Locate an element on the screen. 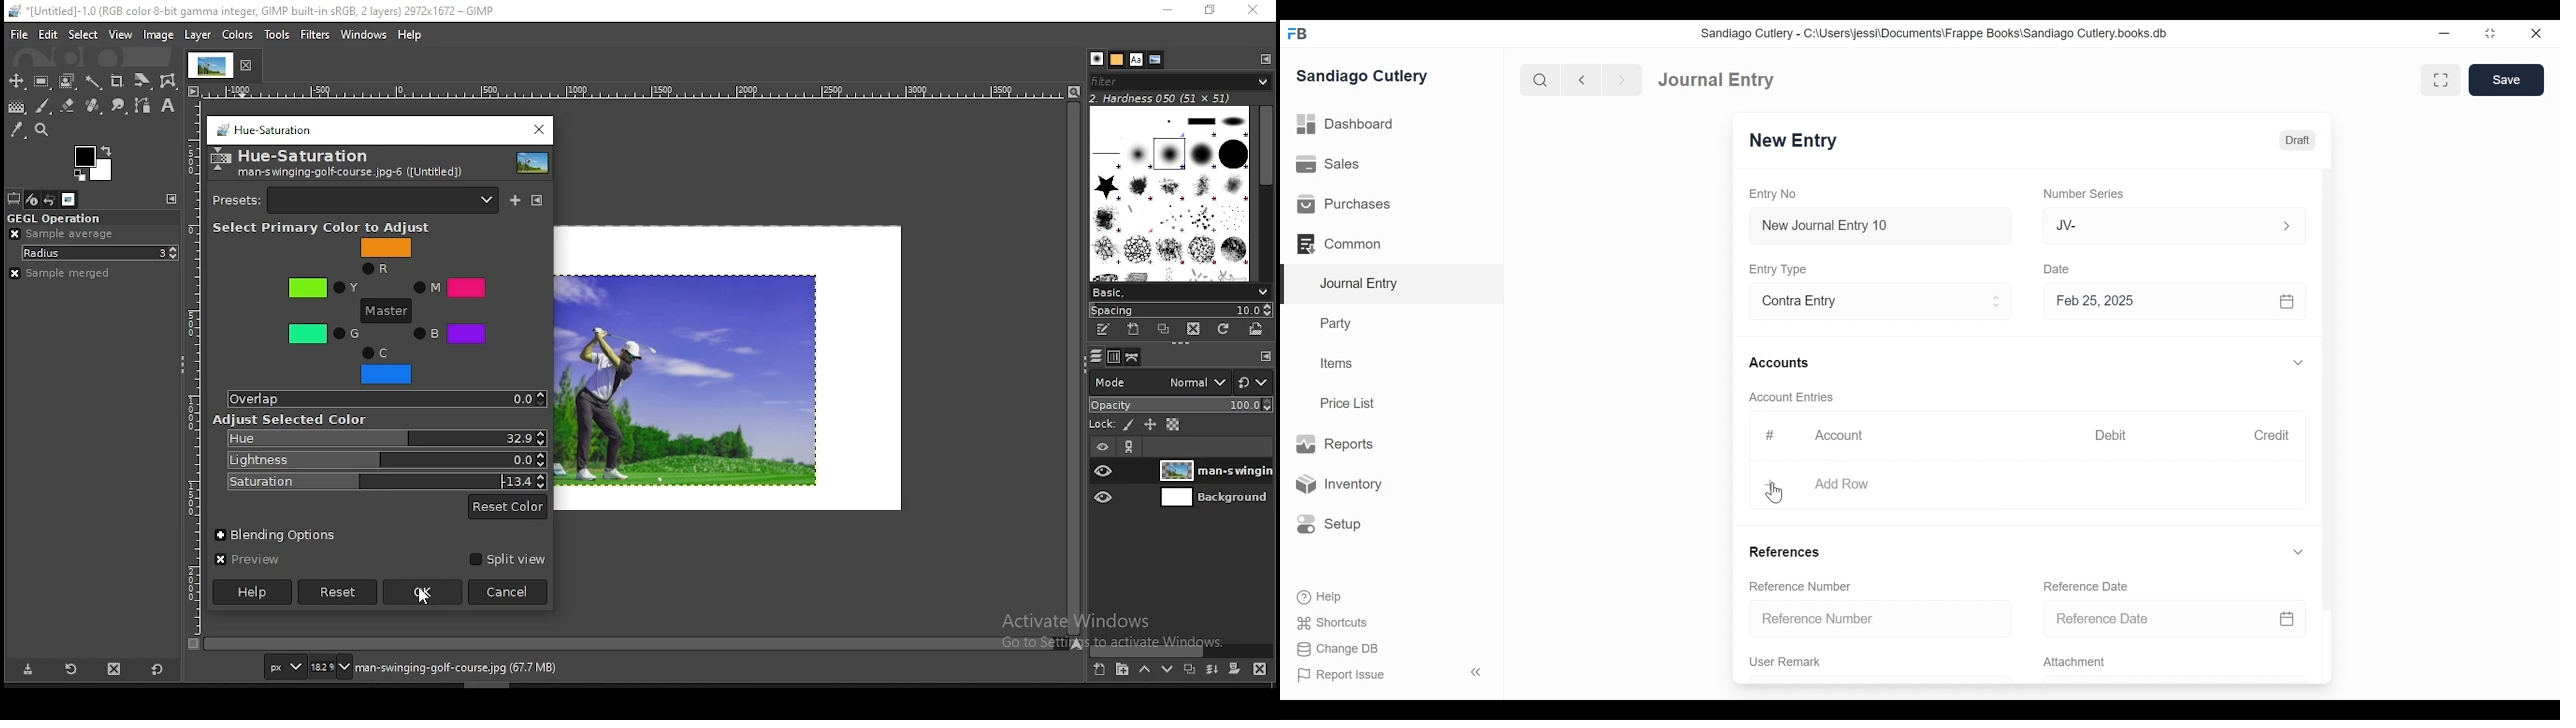  Attachment is located at coordinates (2077, 663).